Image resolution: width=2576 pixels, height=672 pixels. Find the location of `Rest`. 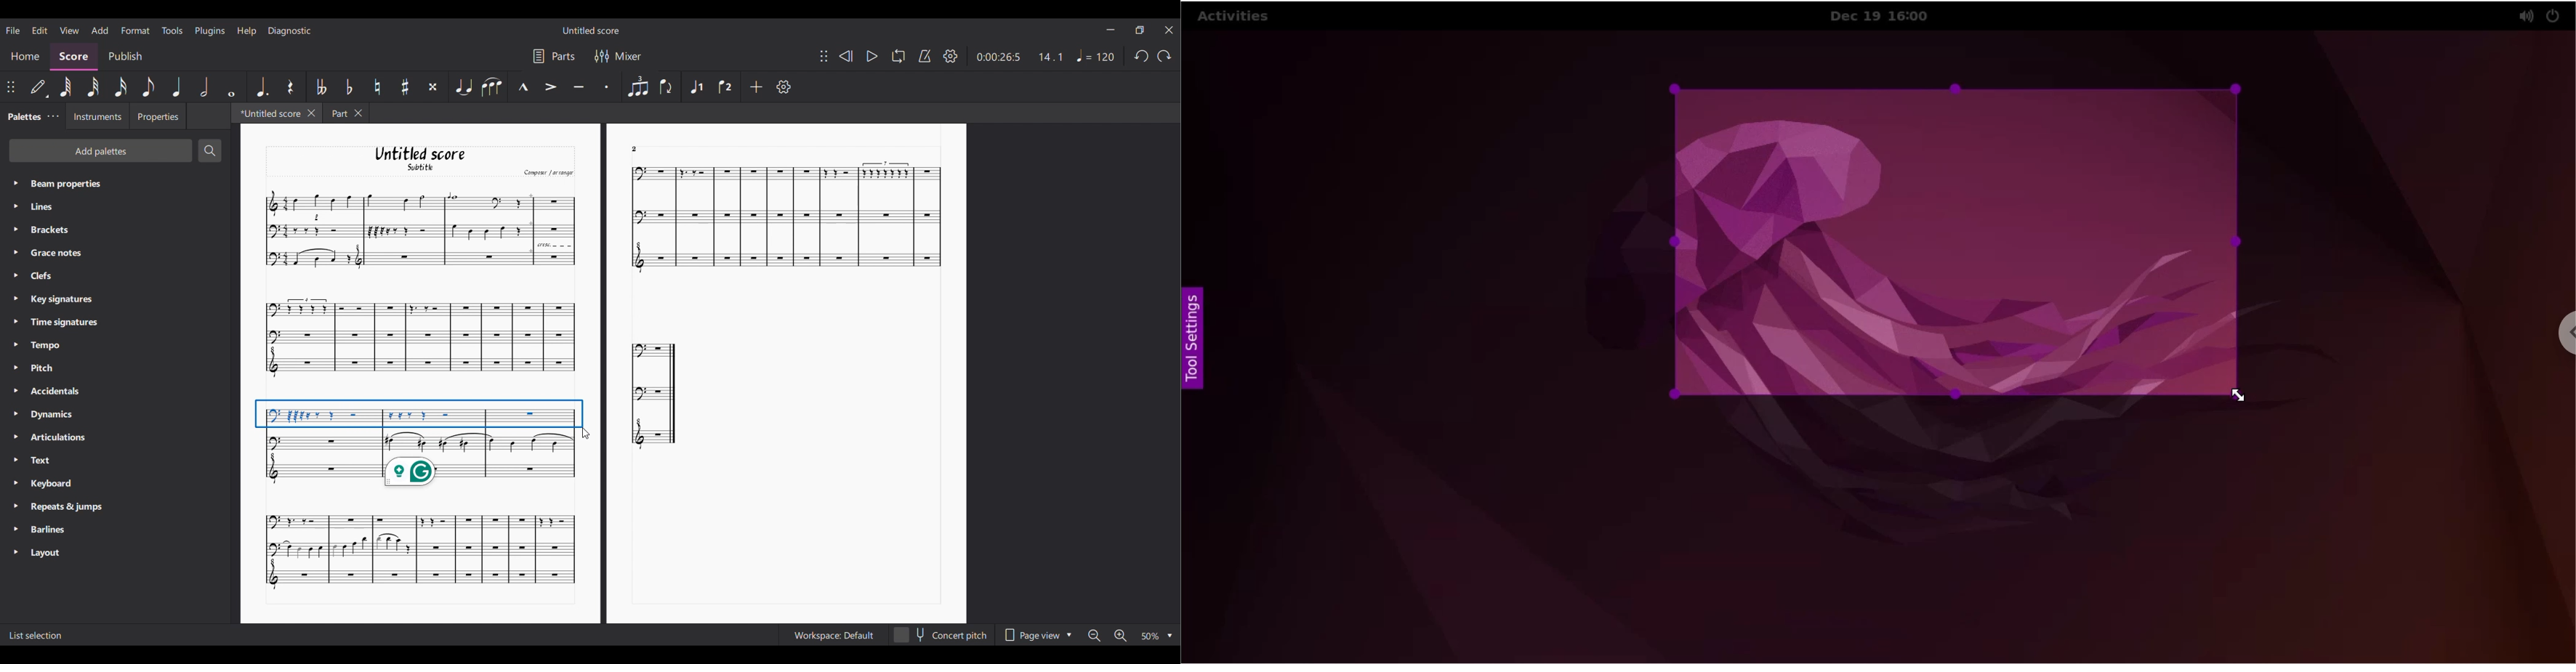

Rest is located at coordinates (292, 87).